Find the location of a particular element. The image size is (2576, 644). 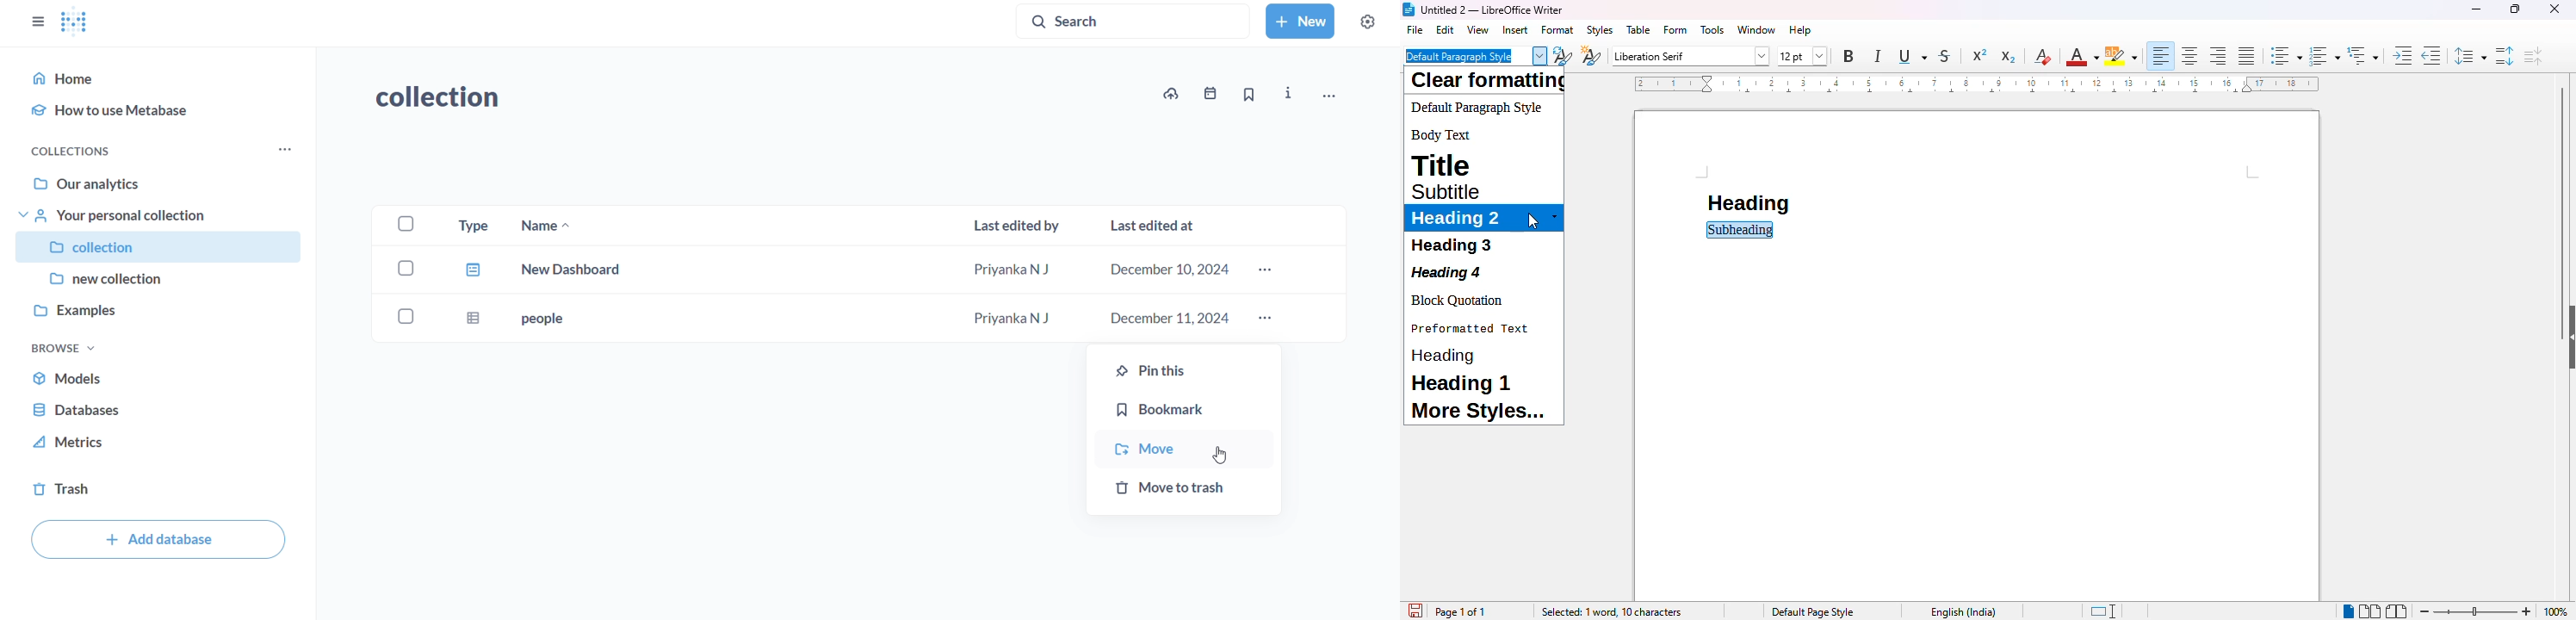

subheading selected is located at coordinates (1741, 230).